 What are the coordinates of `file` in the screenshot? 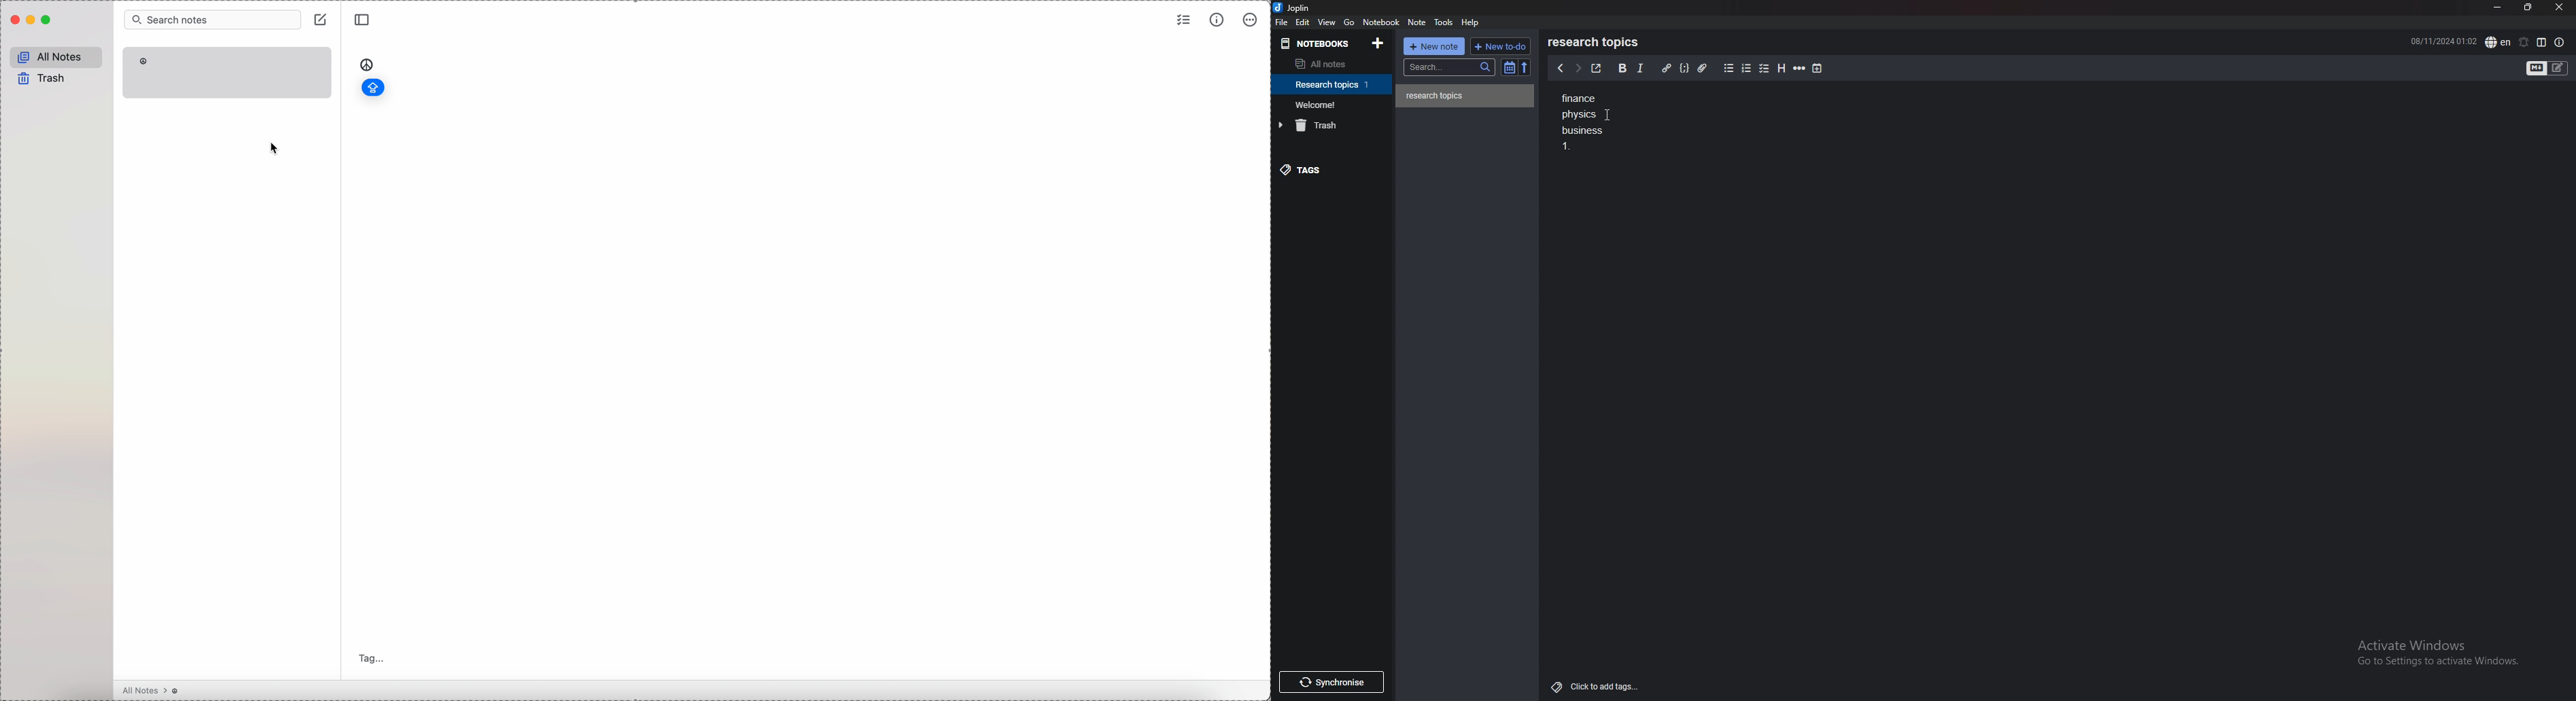 It's located at (1282, 22).